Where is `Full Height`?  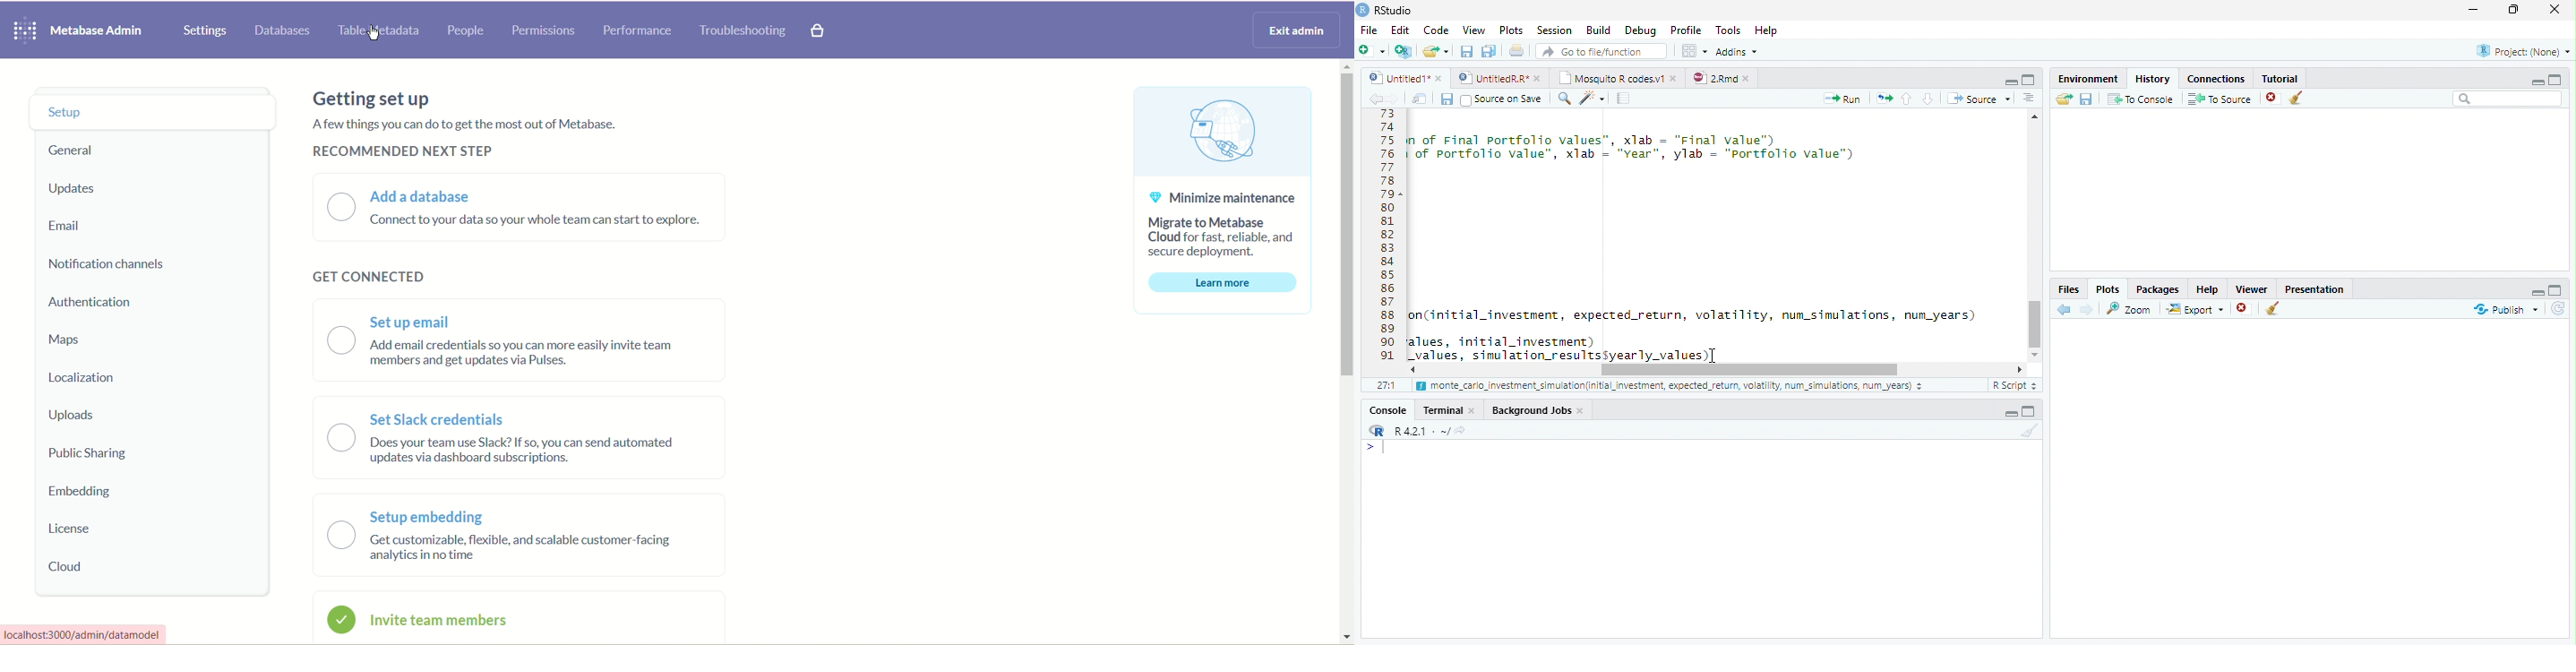 Full Height is located at coordinates (2031, 410).